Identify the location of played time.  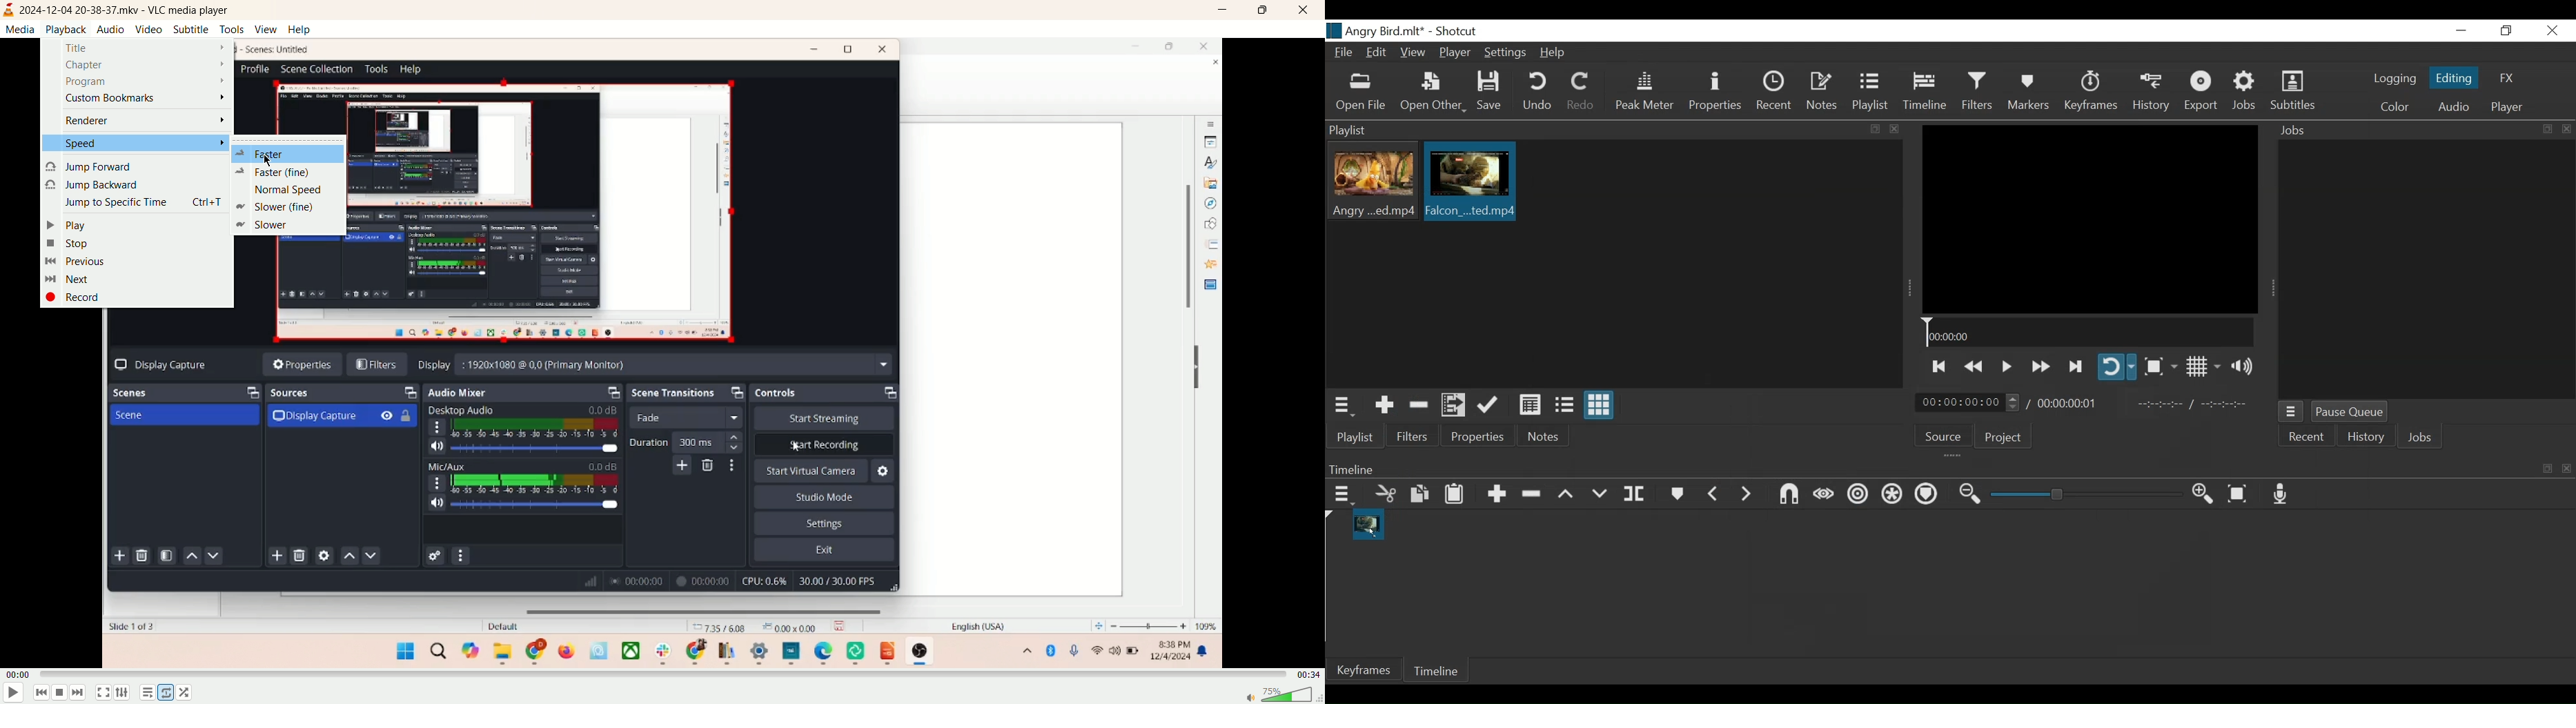
(17, 674).